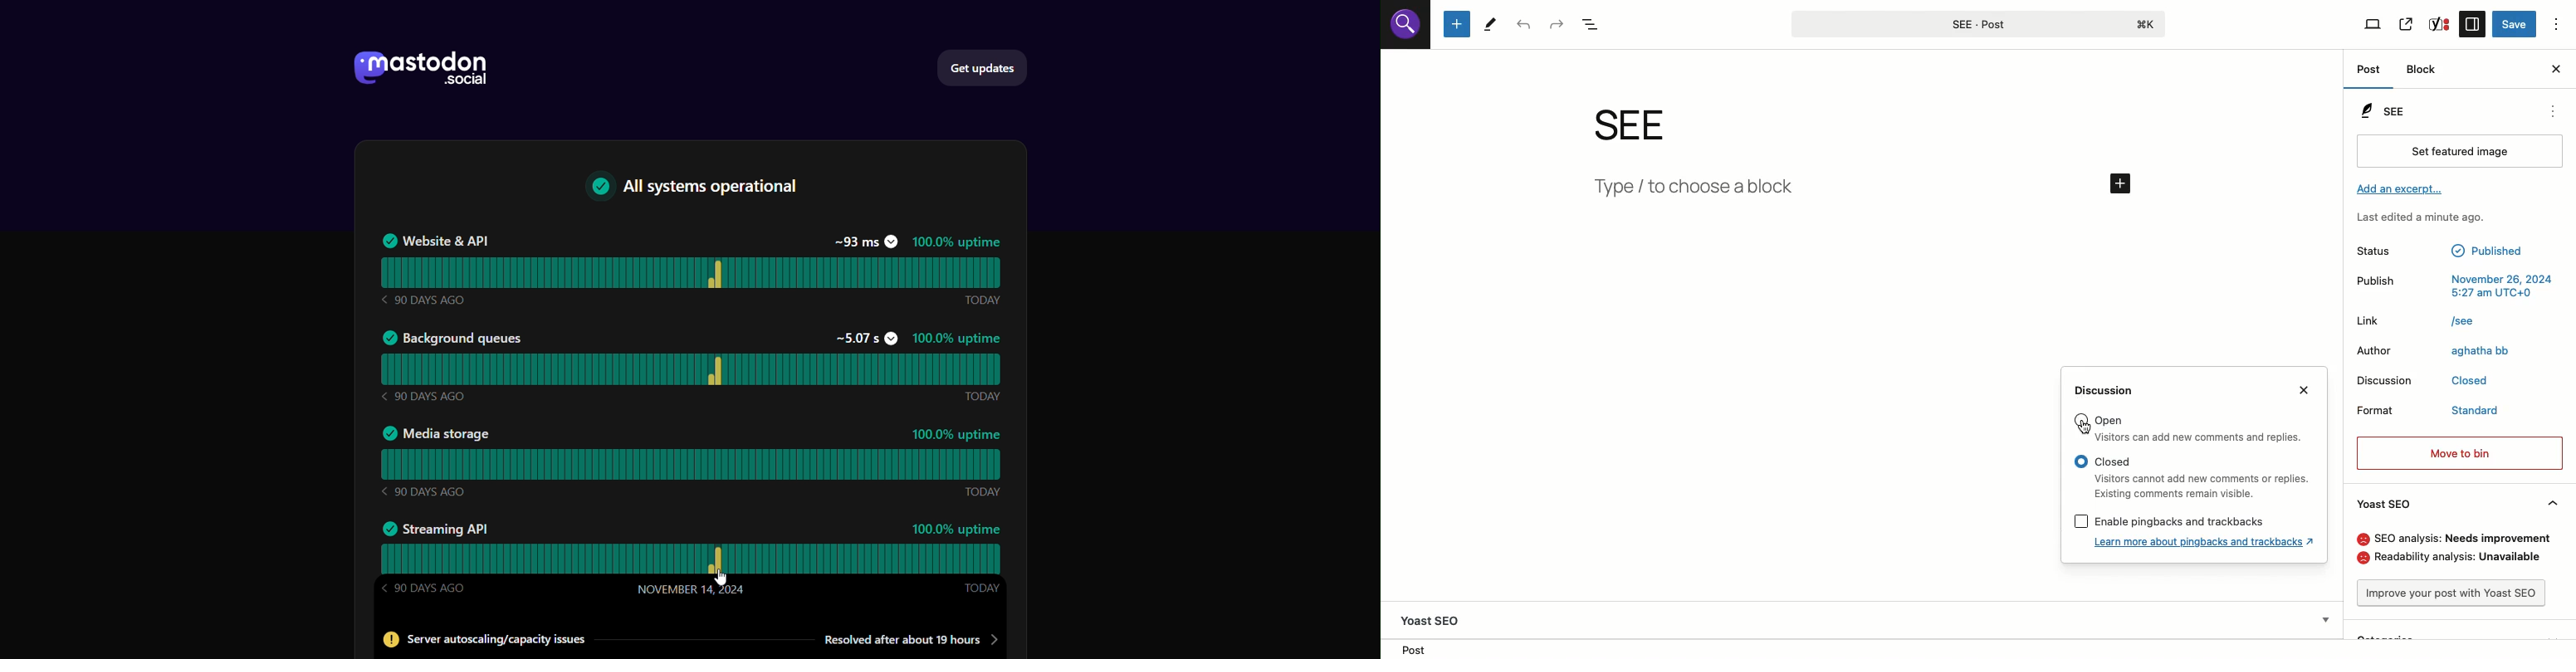  Describe the element at coordinates (983, 491) in the screenshot. I see `Today` at that location.